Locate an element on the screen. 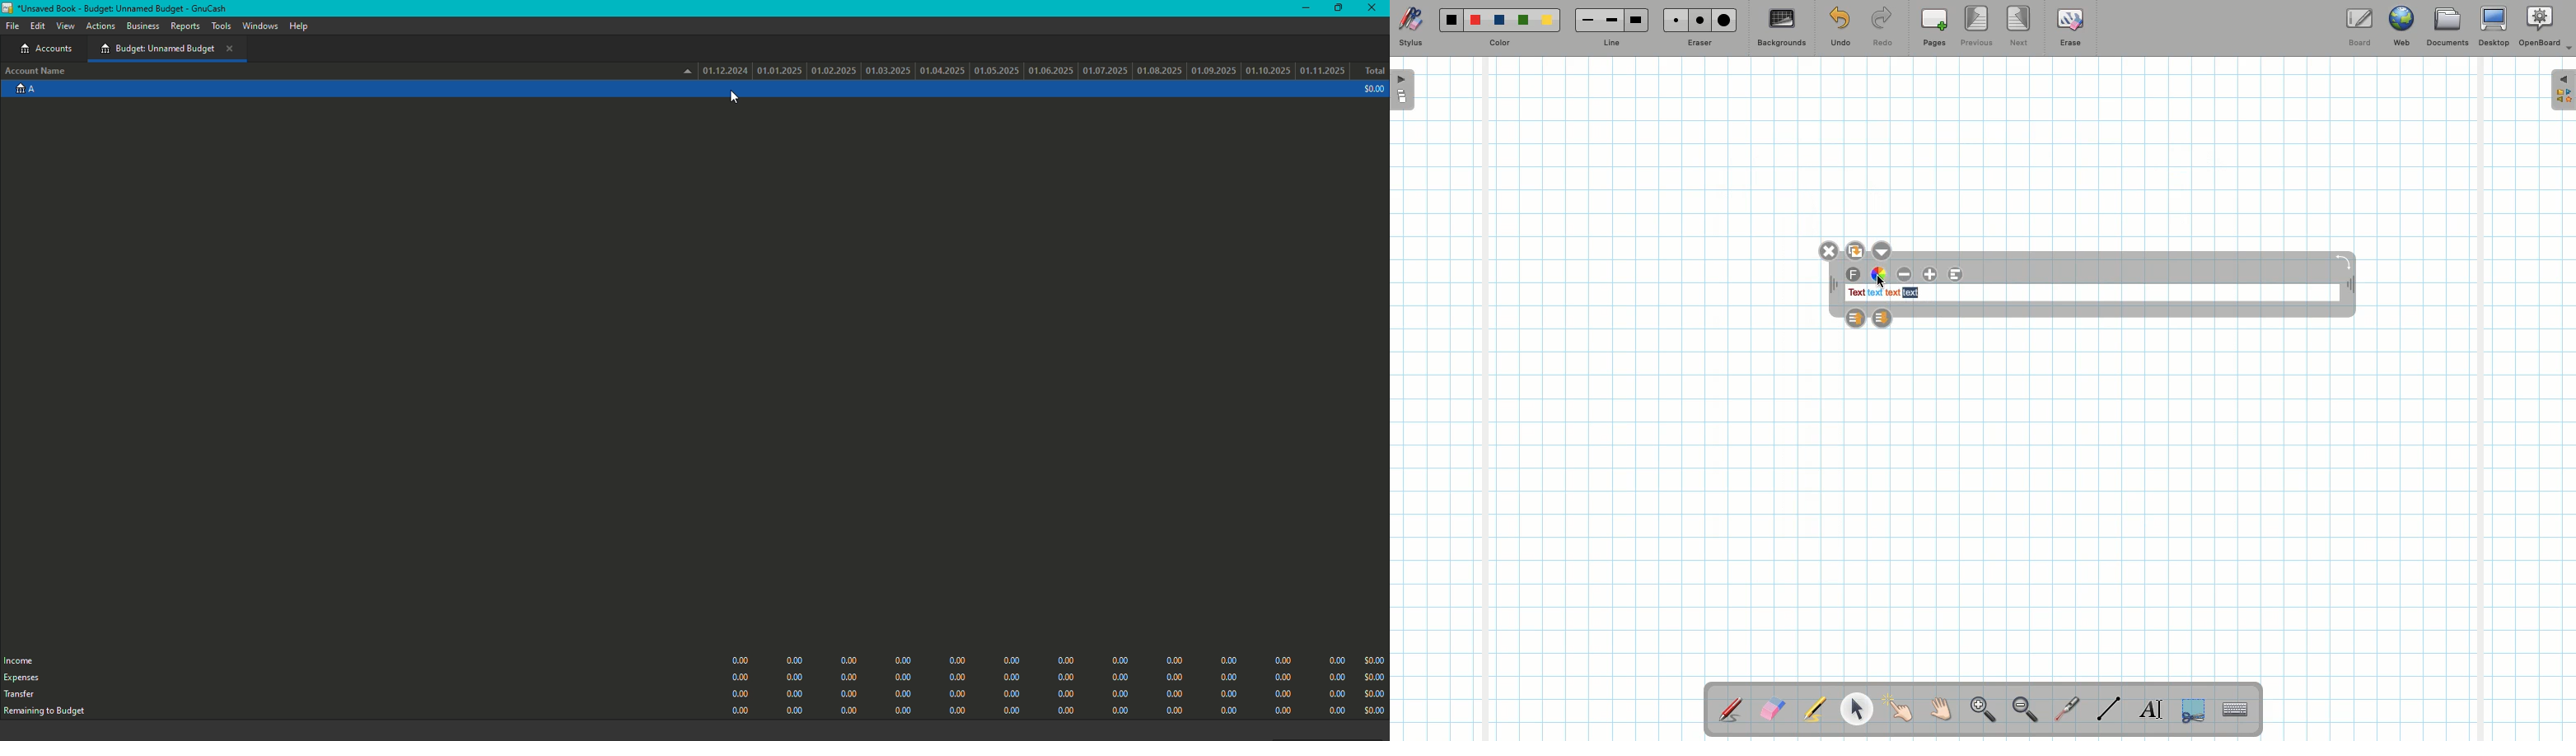 The image size is (2576, 756). Income is located at coordinates (23, 659).